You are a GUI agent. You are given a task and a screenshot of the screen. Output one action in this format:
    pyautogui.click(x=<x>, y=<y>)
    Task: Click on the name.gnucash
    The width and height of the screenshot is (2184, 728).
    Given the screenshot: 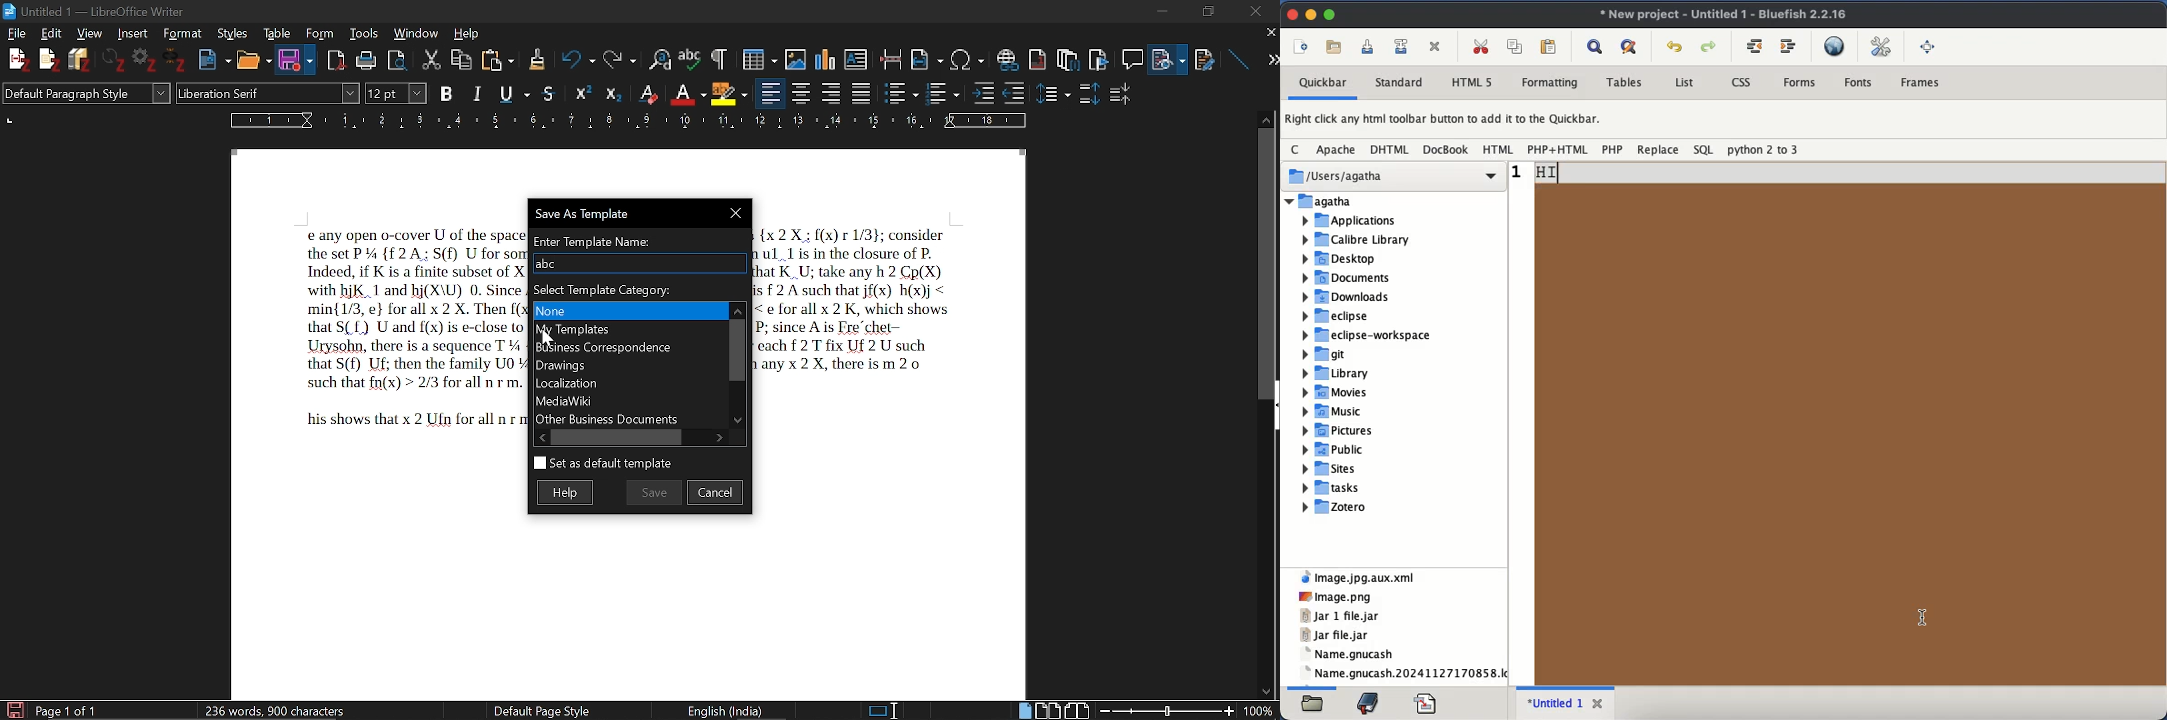 What is the action you would take?
    pyautogui.click(x=1351, y=653)
    